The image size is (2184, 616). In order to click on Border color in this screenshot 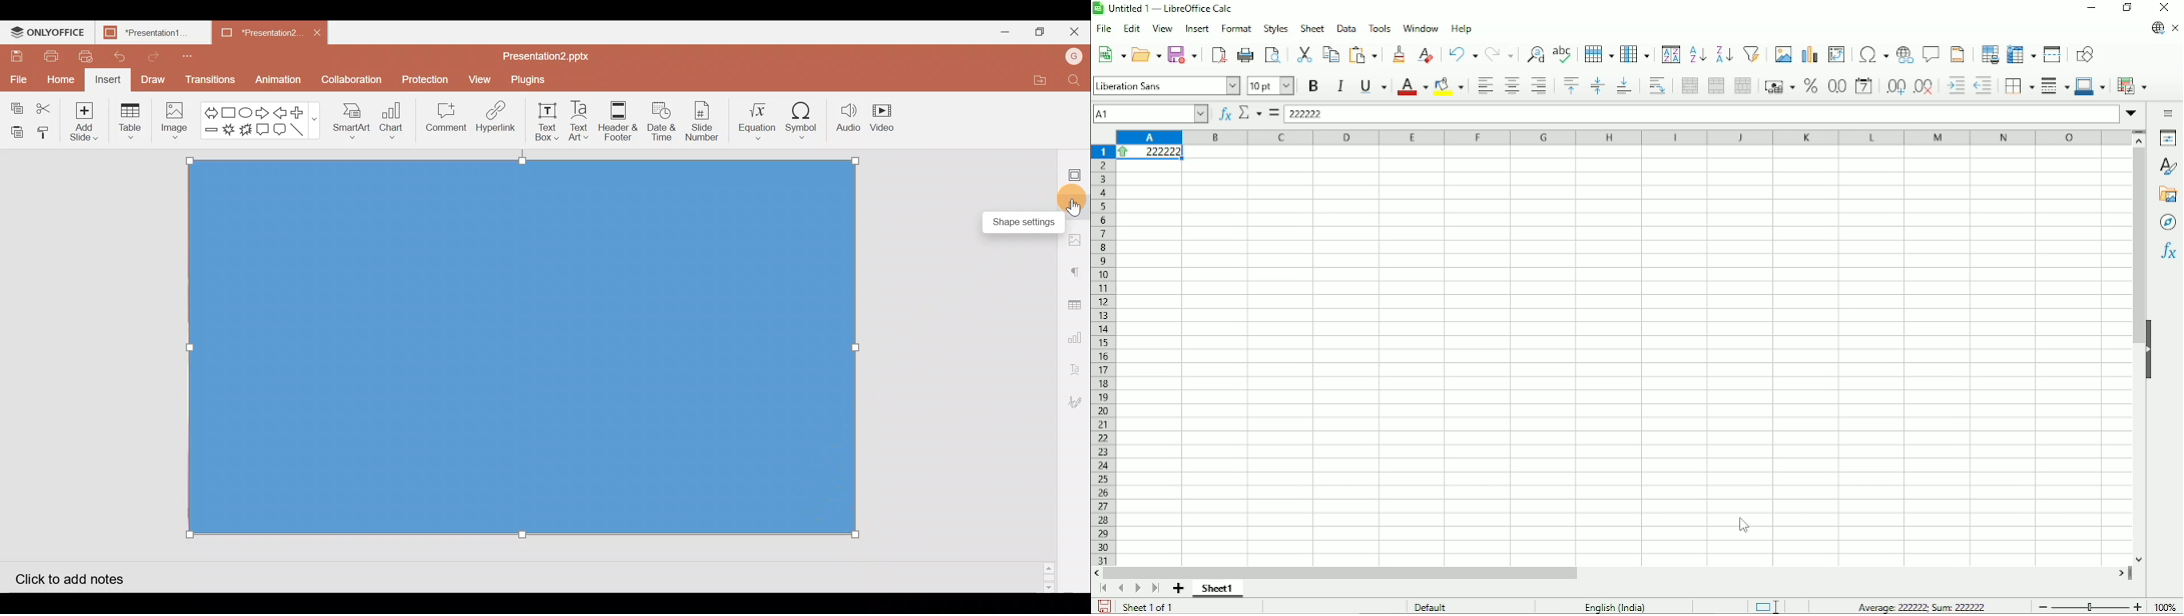, I will do `click(2092, 86)`.